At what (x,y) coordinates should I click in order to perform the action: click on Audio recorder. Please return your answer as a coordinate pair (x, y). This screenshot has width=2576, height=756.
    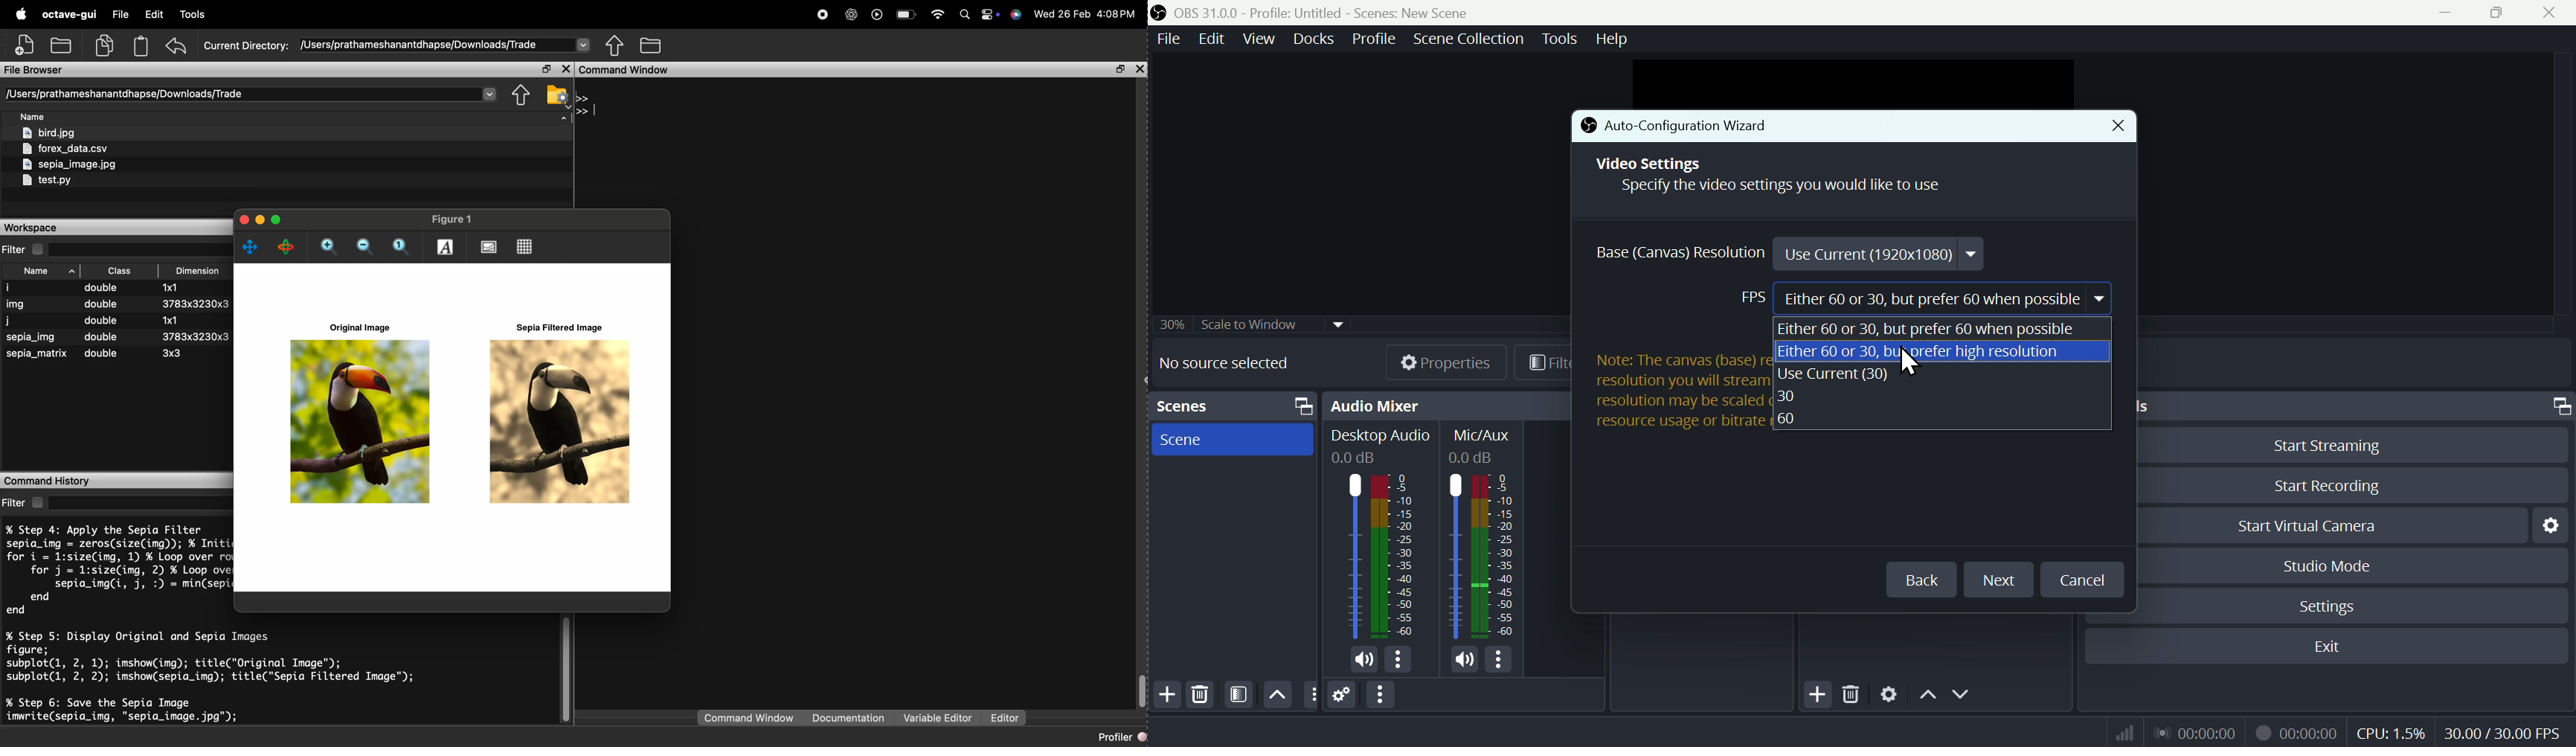
    Looking at the image, I should click on (2194, 732).